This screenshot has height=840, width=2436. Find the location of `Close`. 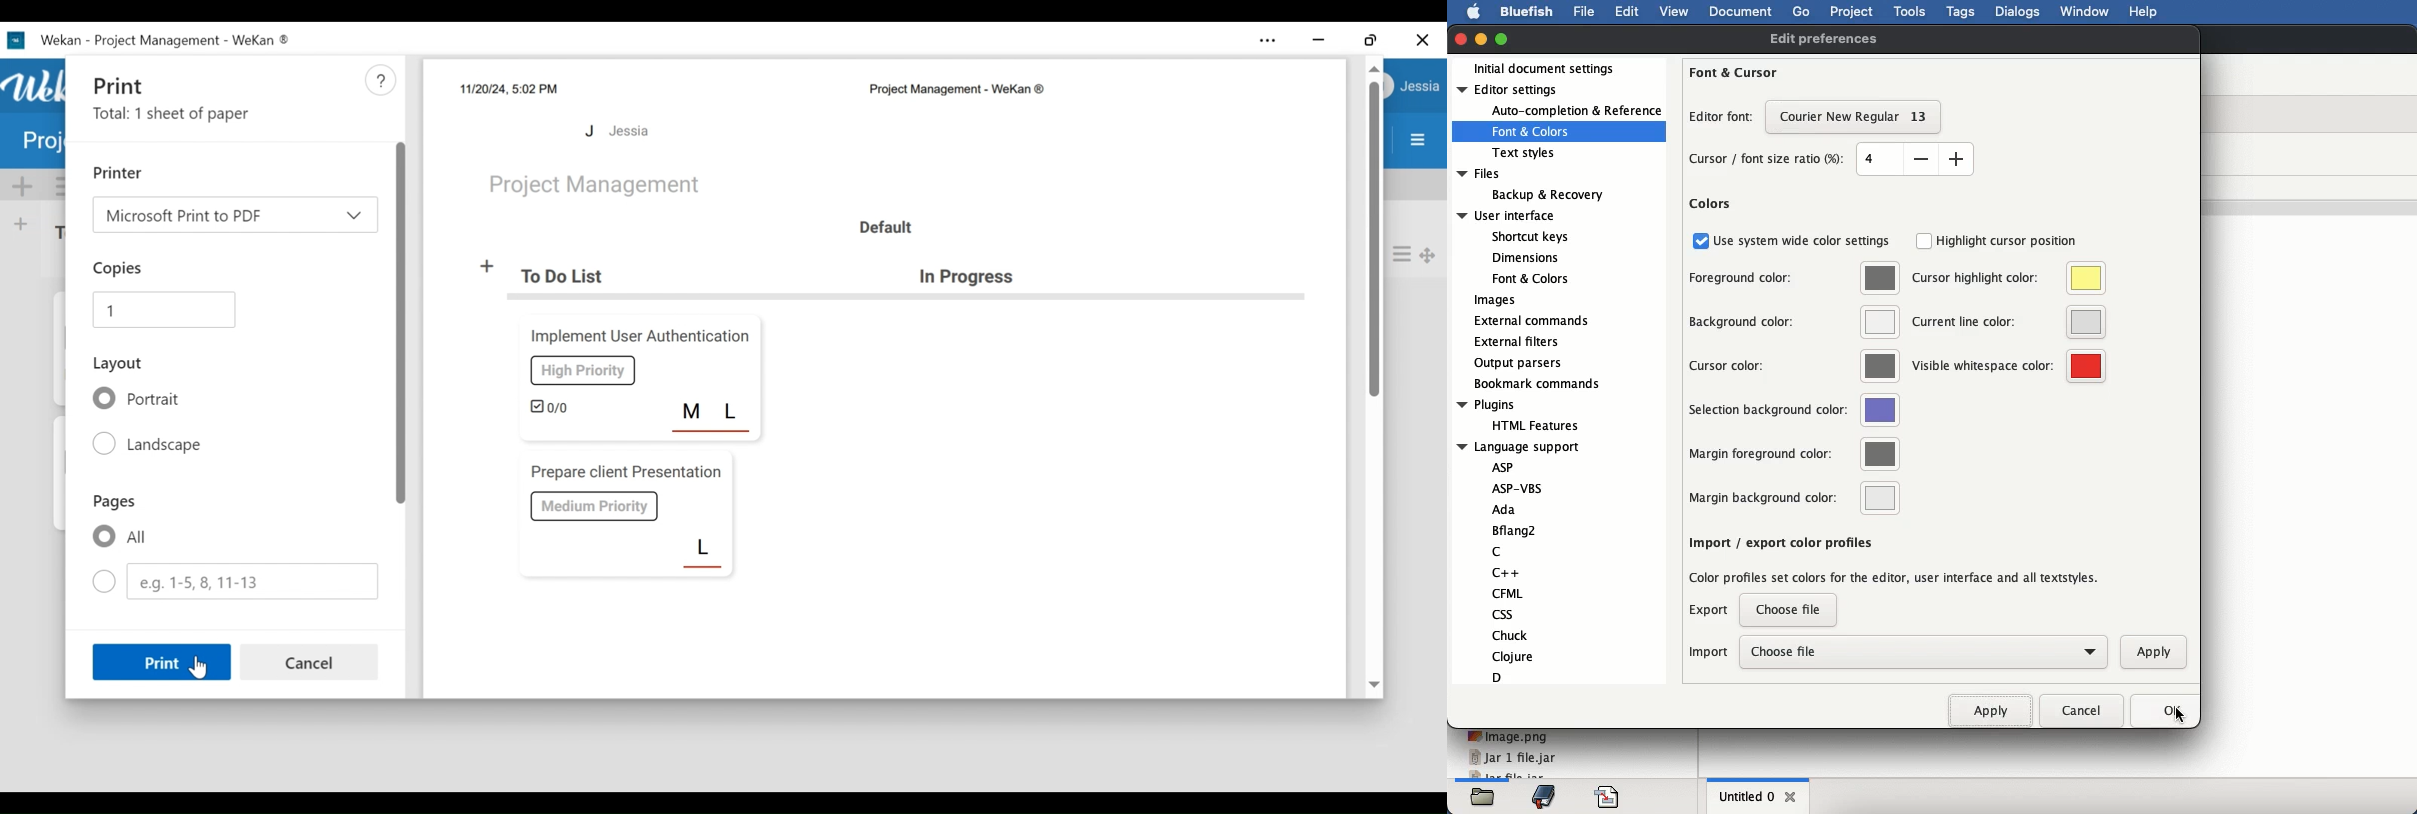

Close is located at coordinates (1421, 40).